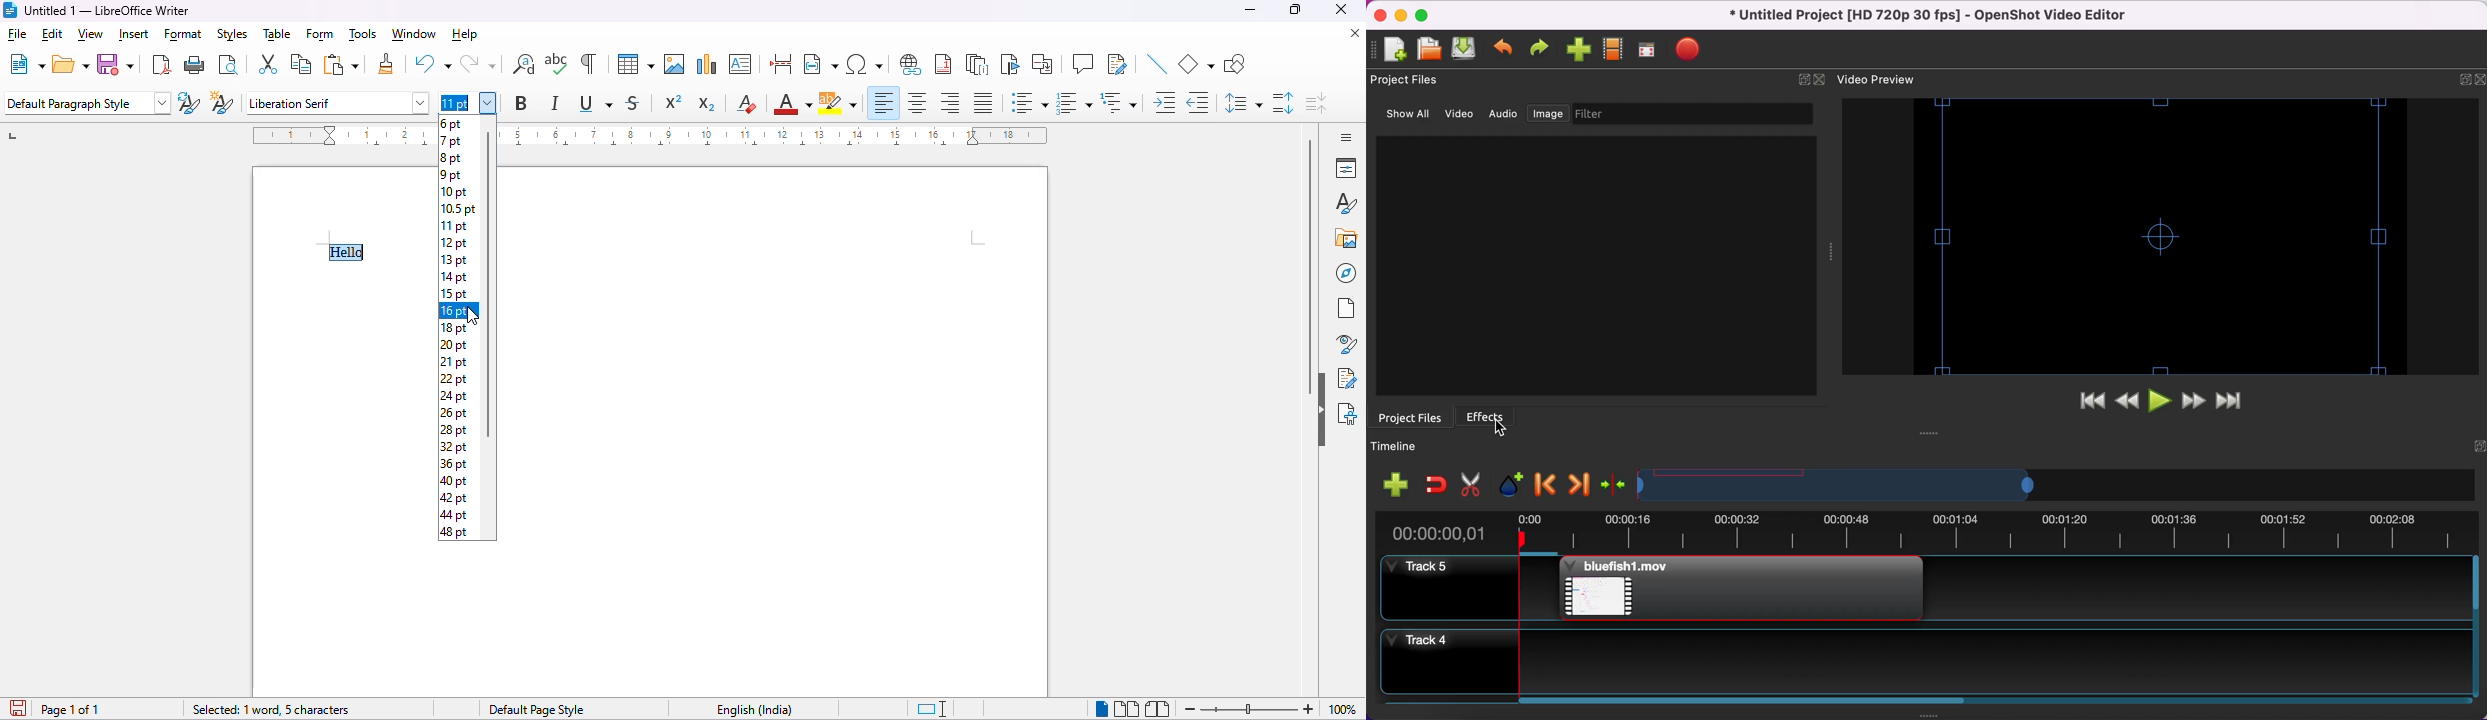  I want to click on edit, so click(51, 34).